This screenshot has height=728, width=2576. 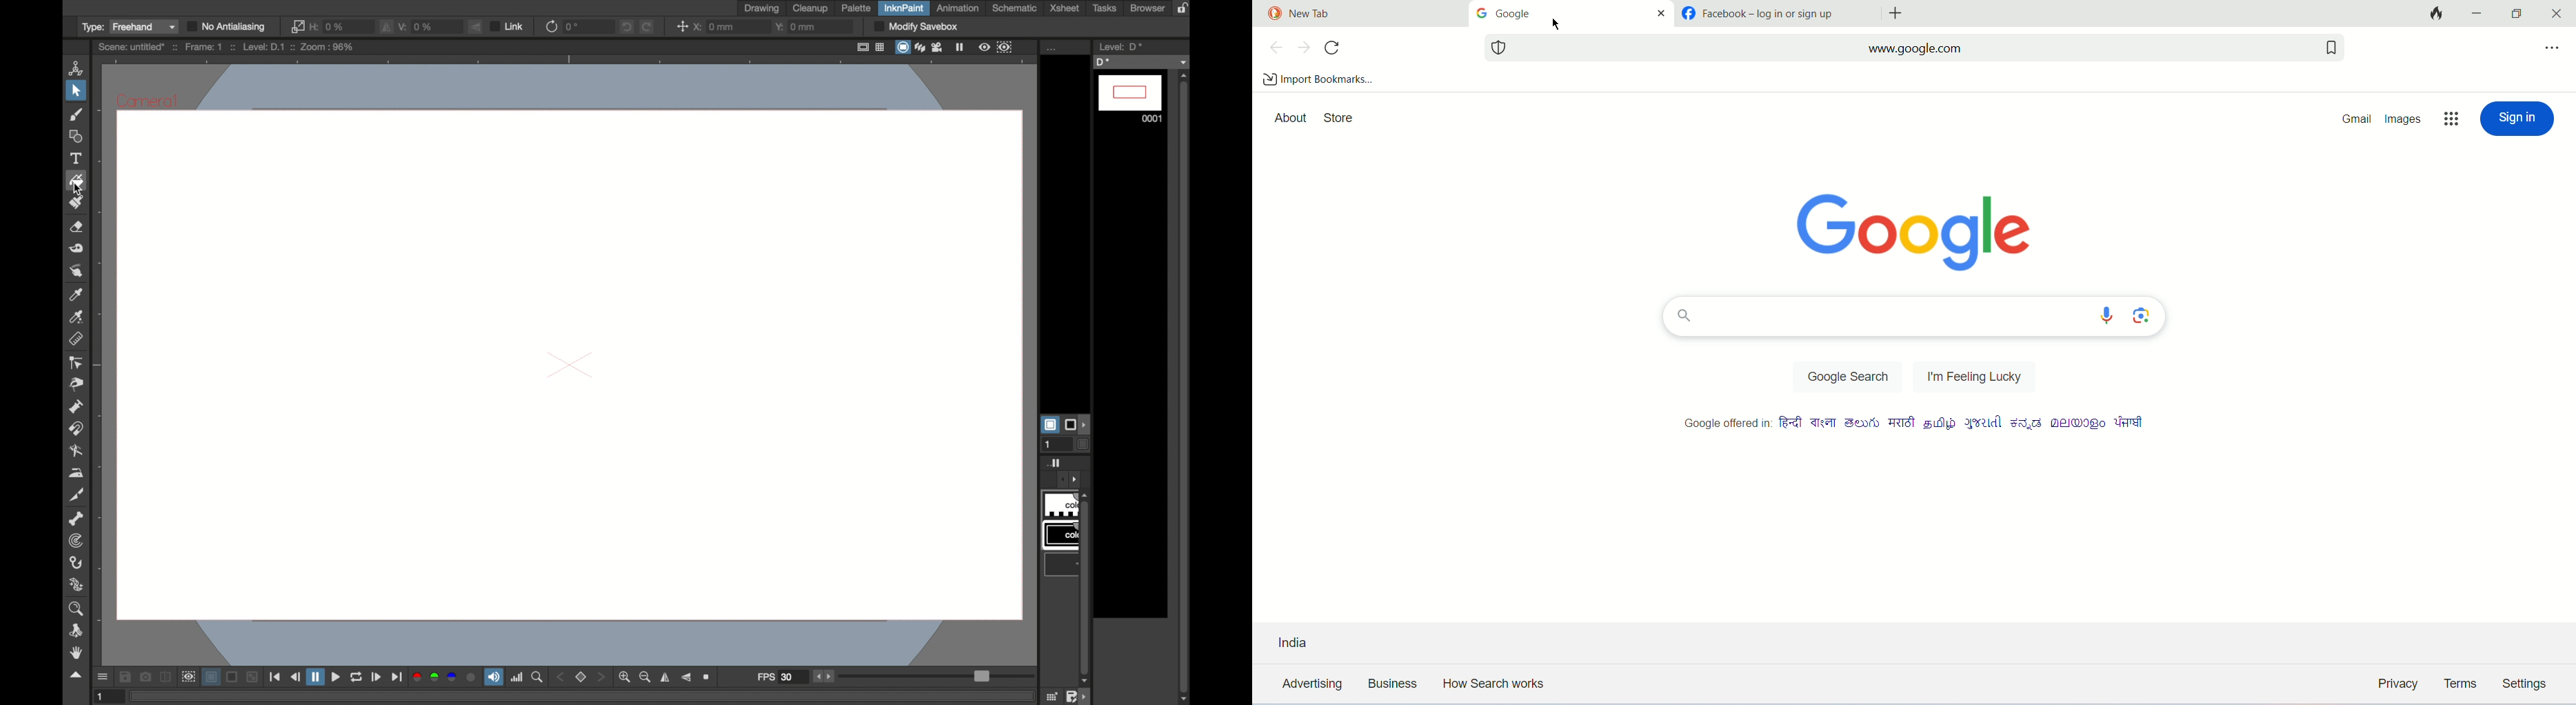 I want to click on close tab and clear data, so click(x=2437, y=13).